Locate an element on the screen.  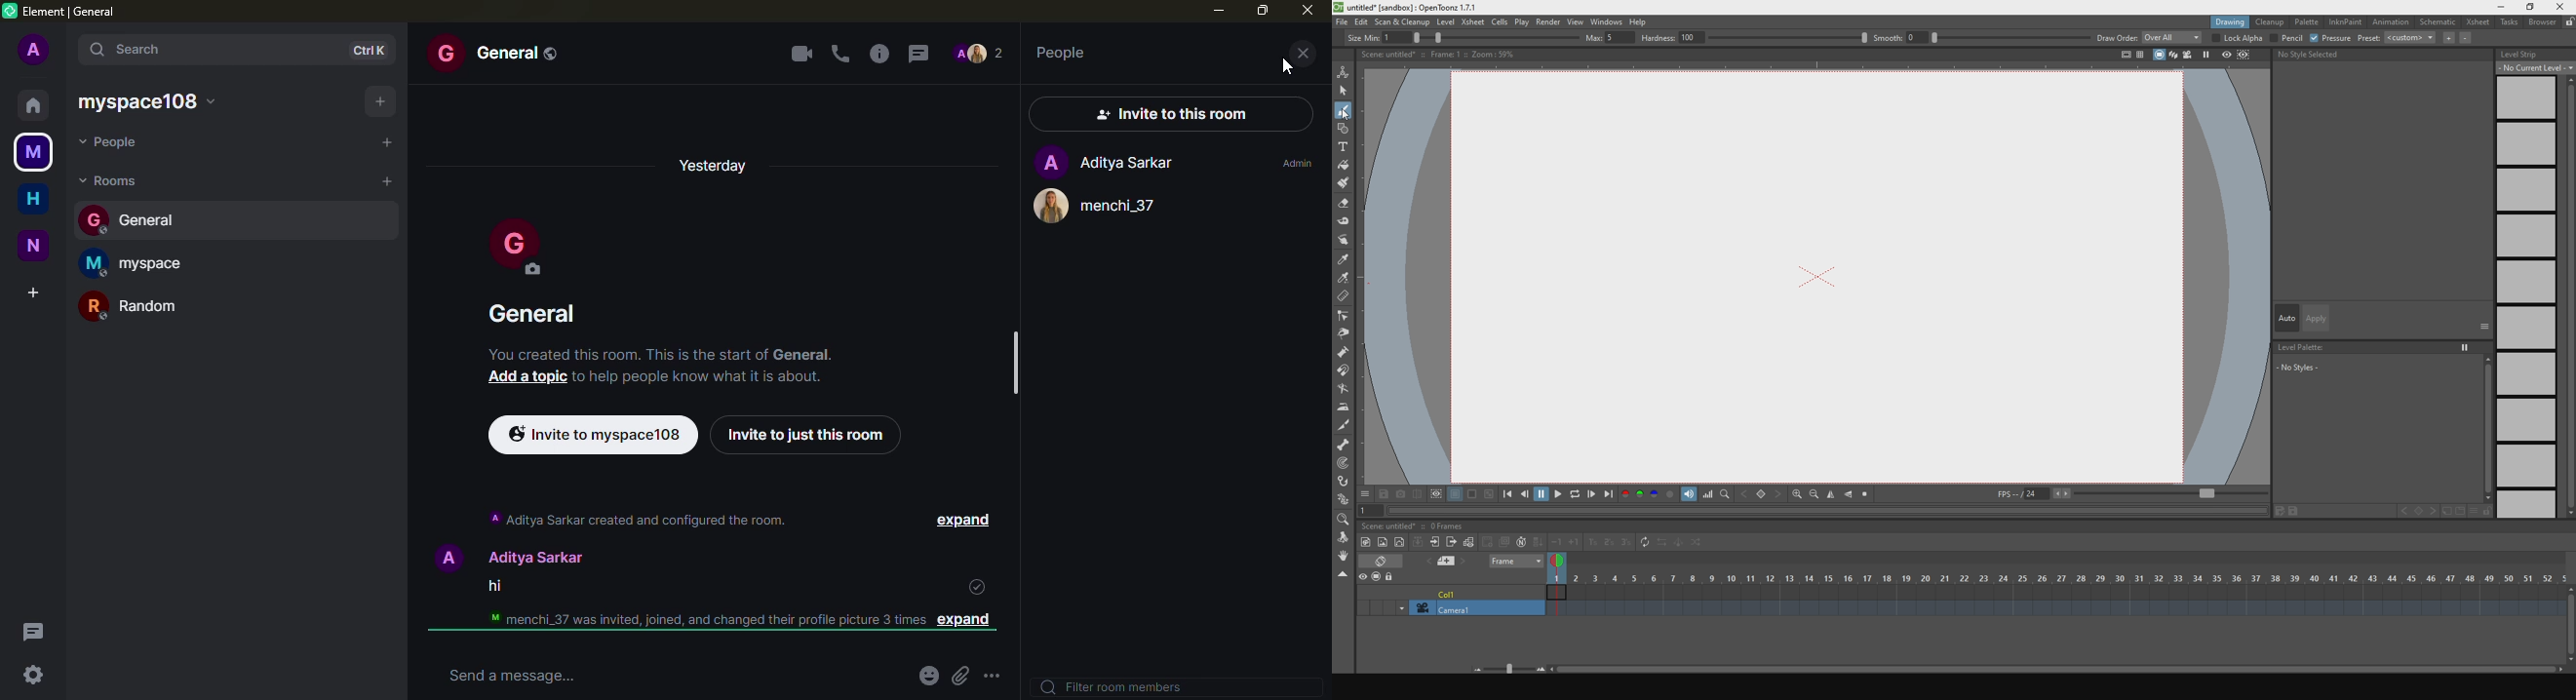
rooms is located at coordinates (111, 179).